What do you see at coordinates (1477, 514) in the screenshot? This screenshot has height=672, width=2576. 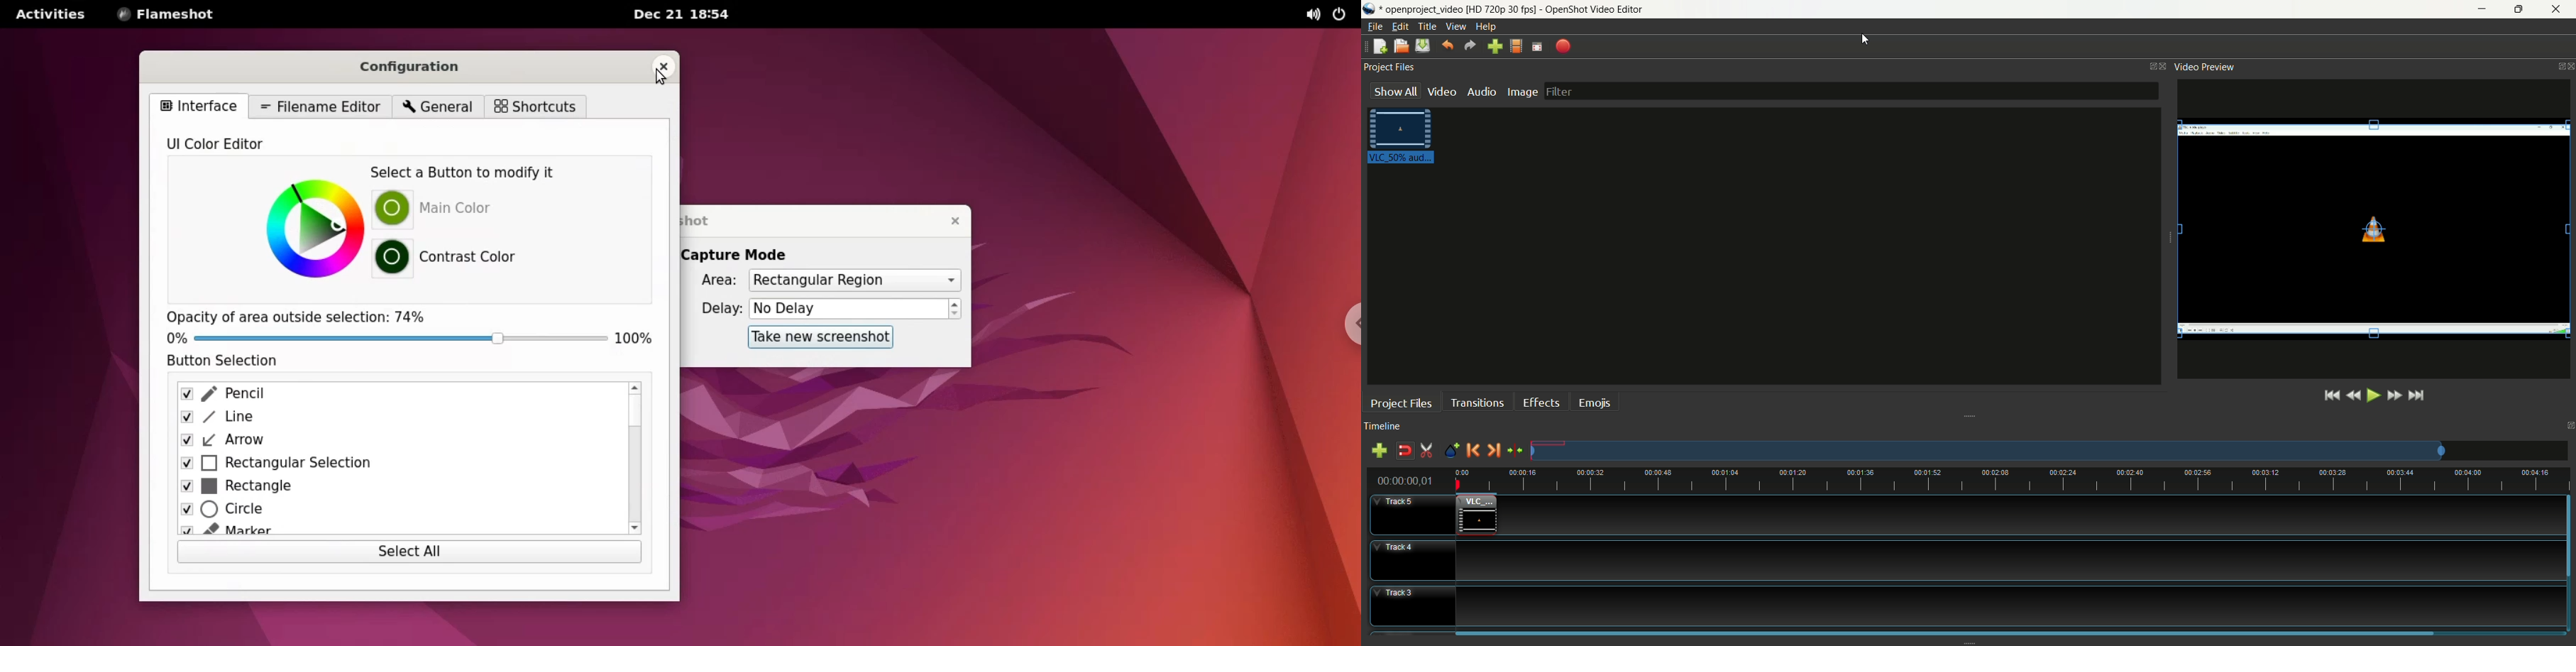 I see `video clip` at bounding box center [1477, 514].